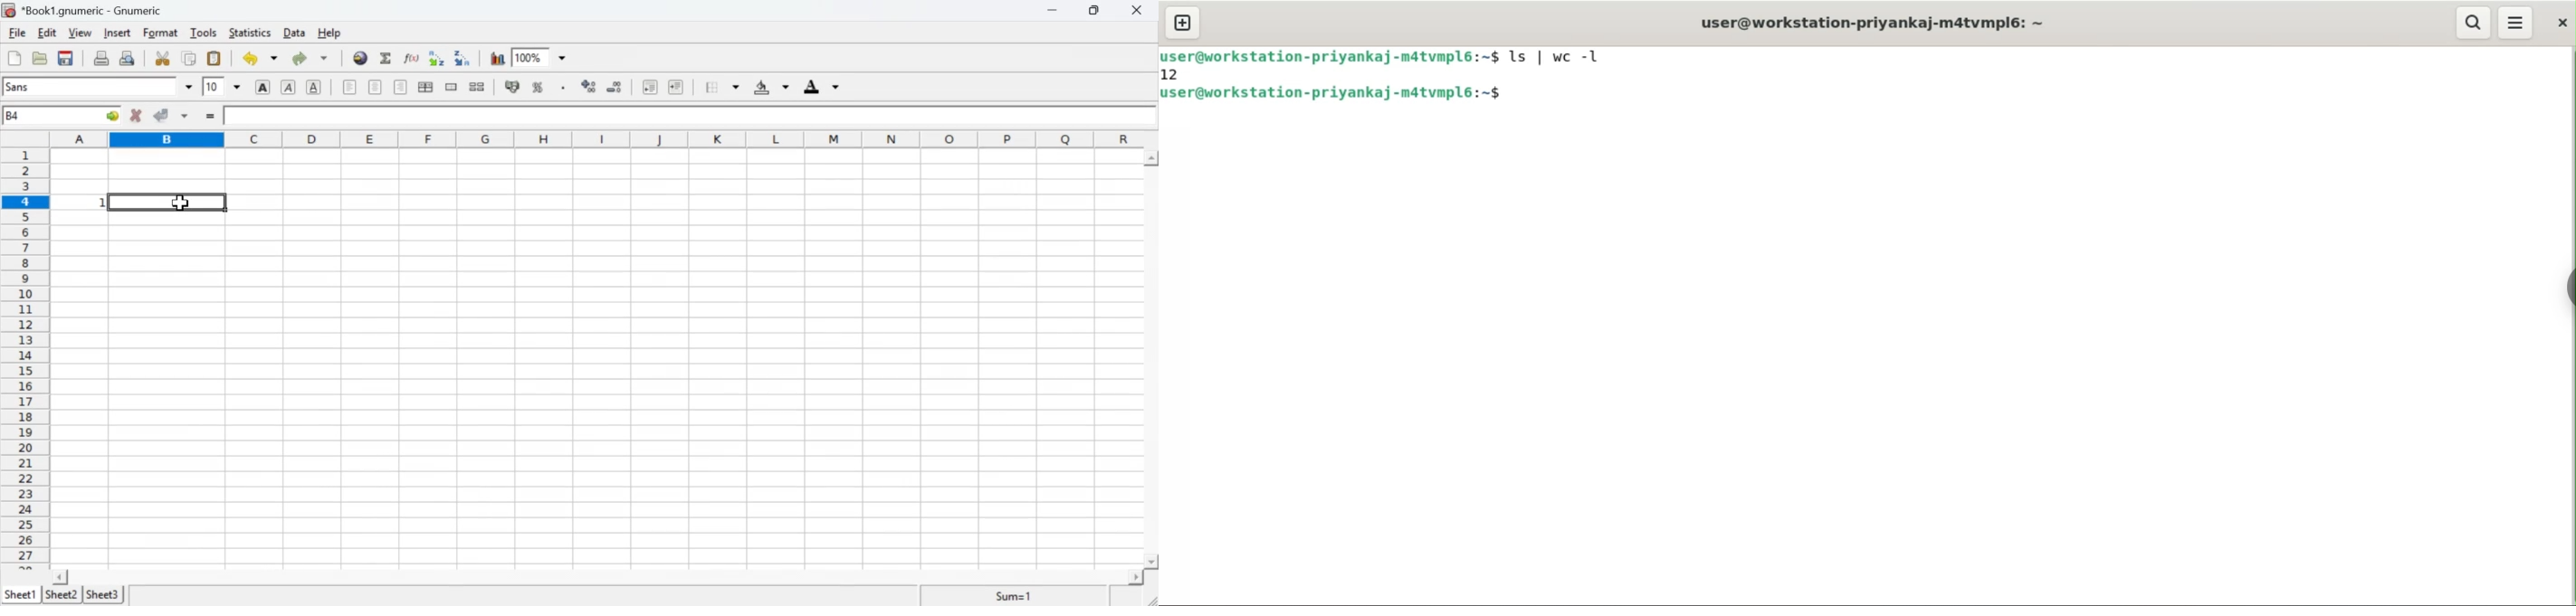  Describe the element at coordinates (1150, 157) in the screenshot. I see `scroll up` at that location.